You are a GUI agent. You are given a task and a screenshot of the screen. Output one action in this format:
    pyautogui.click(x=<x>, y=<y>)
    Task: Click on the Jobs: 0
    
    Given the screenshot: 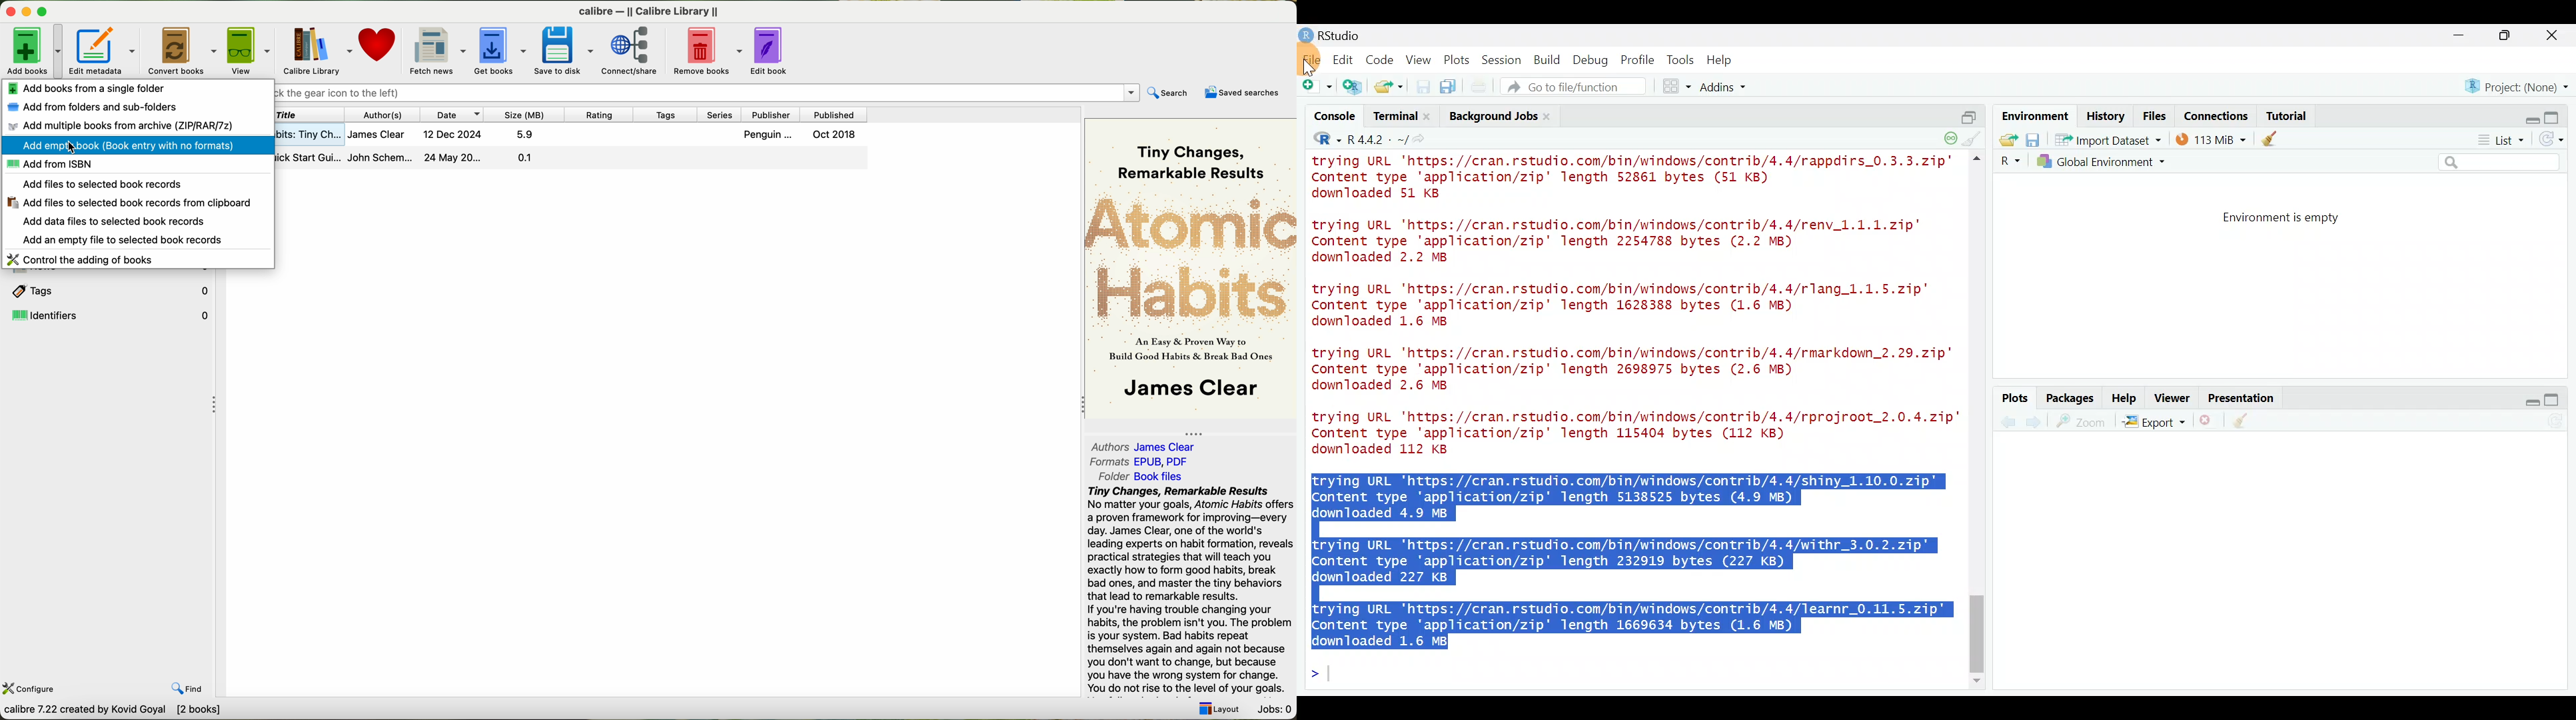 What is the action you would take?
    pyautogui.click(x=1273, y=710)
    